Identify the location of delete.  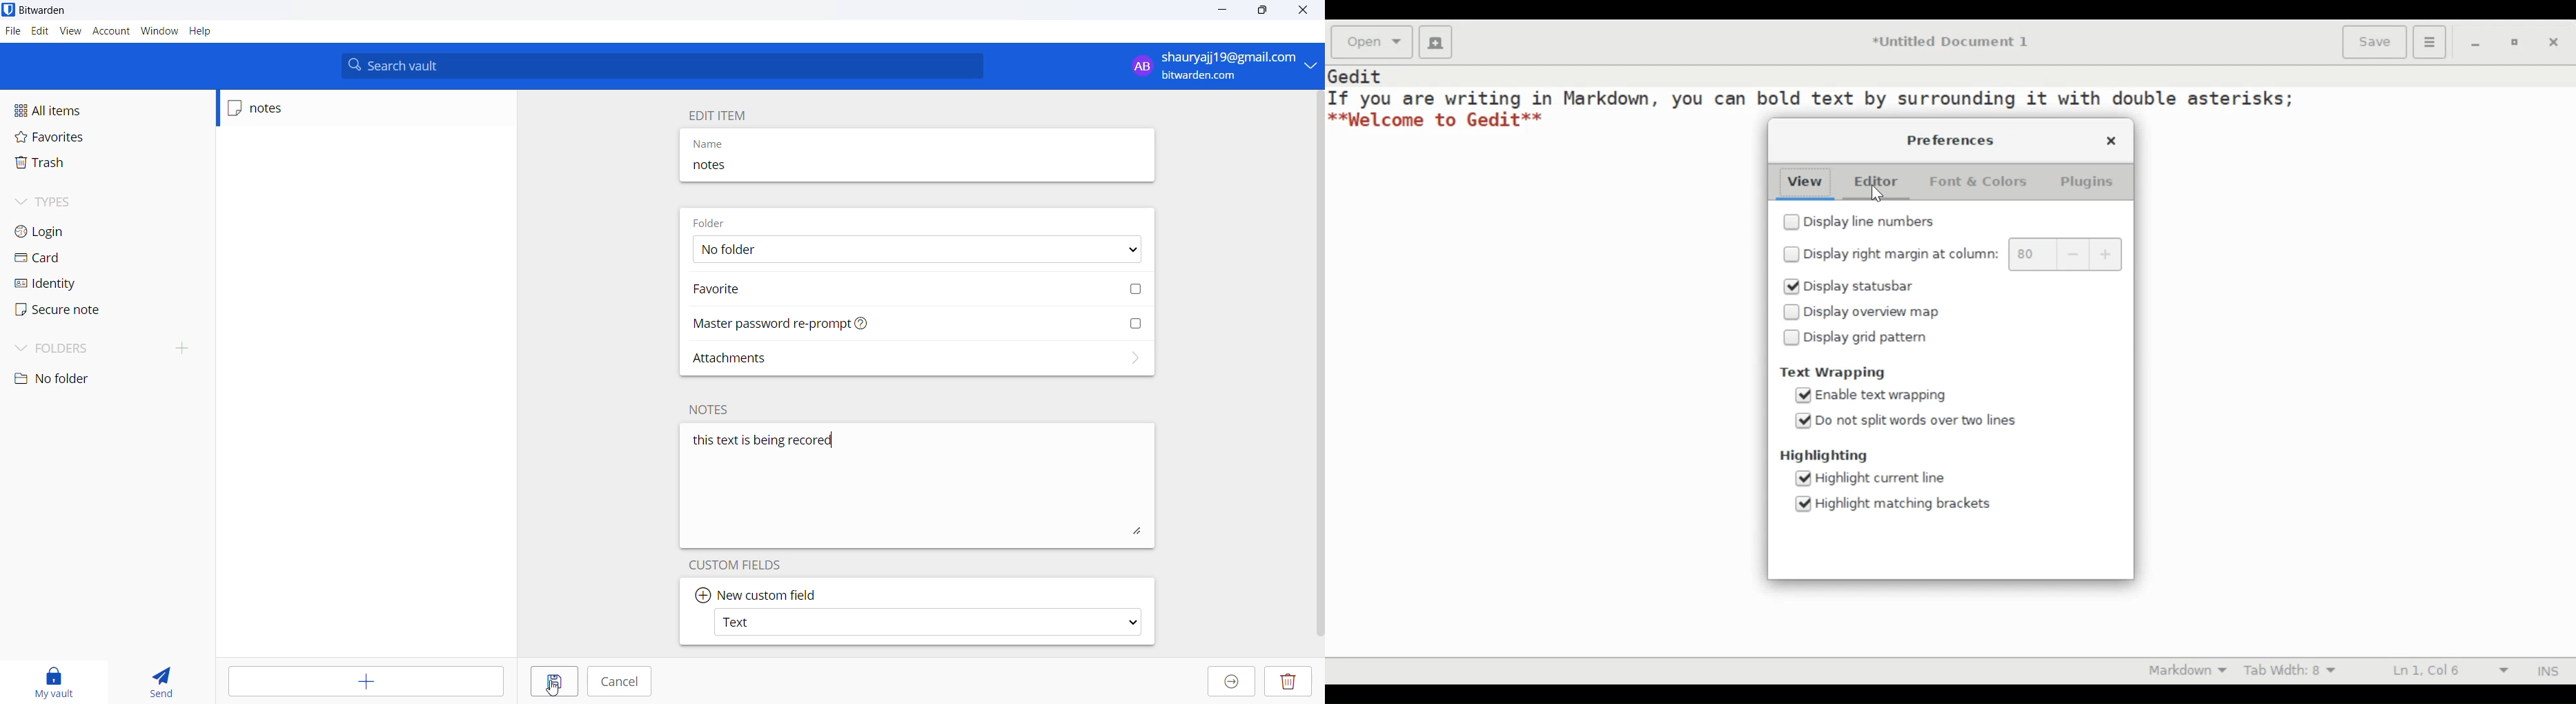
(1290, 683).